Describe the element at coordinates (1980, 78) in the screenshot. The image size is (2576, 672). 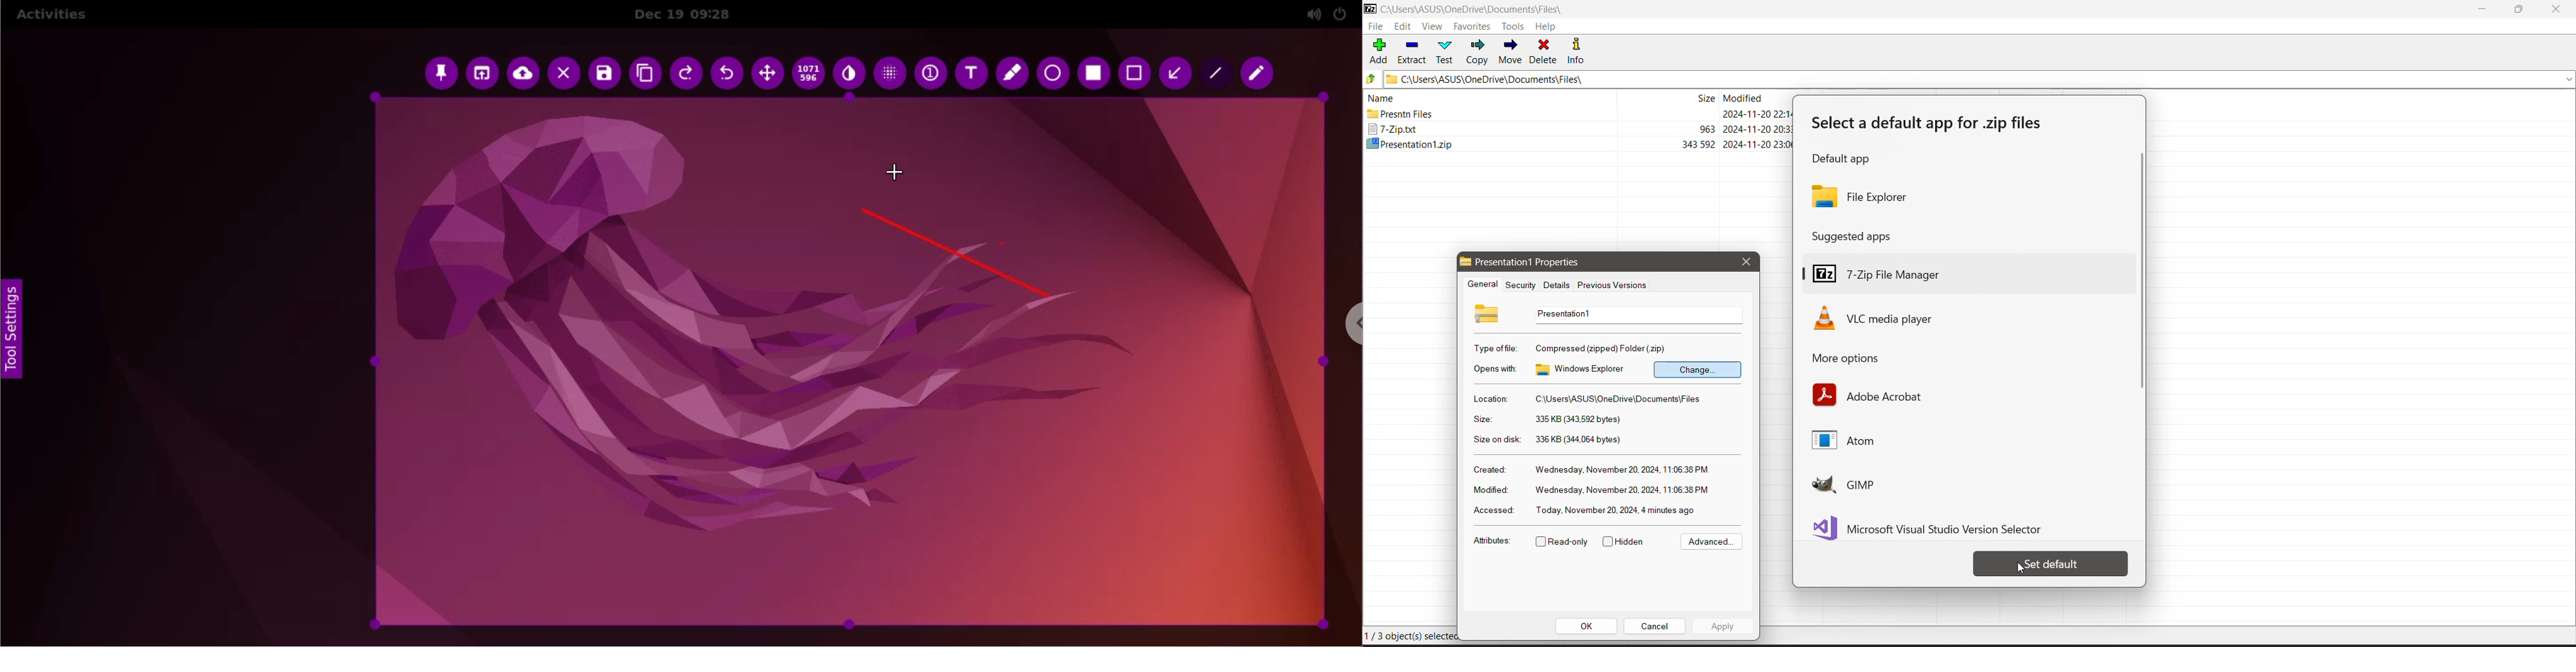
I see `Current Folder Path` at that location.